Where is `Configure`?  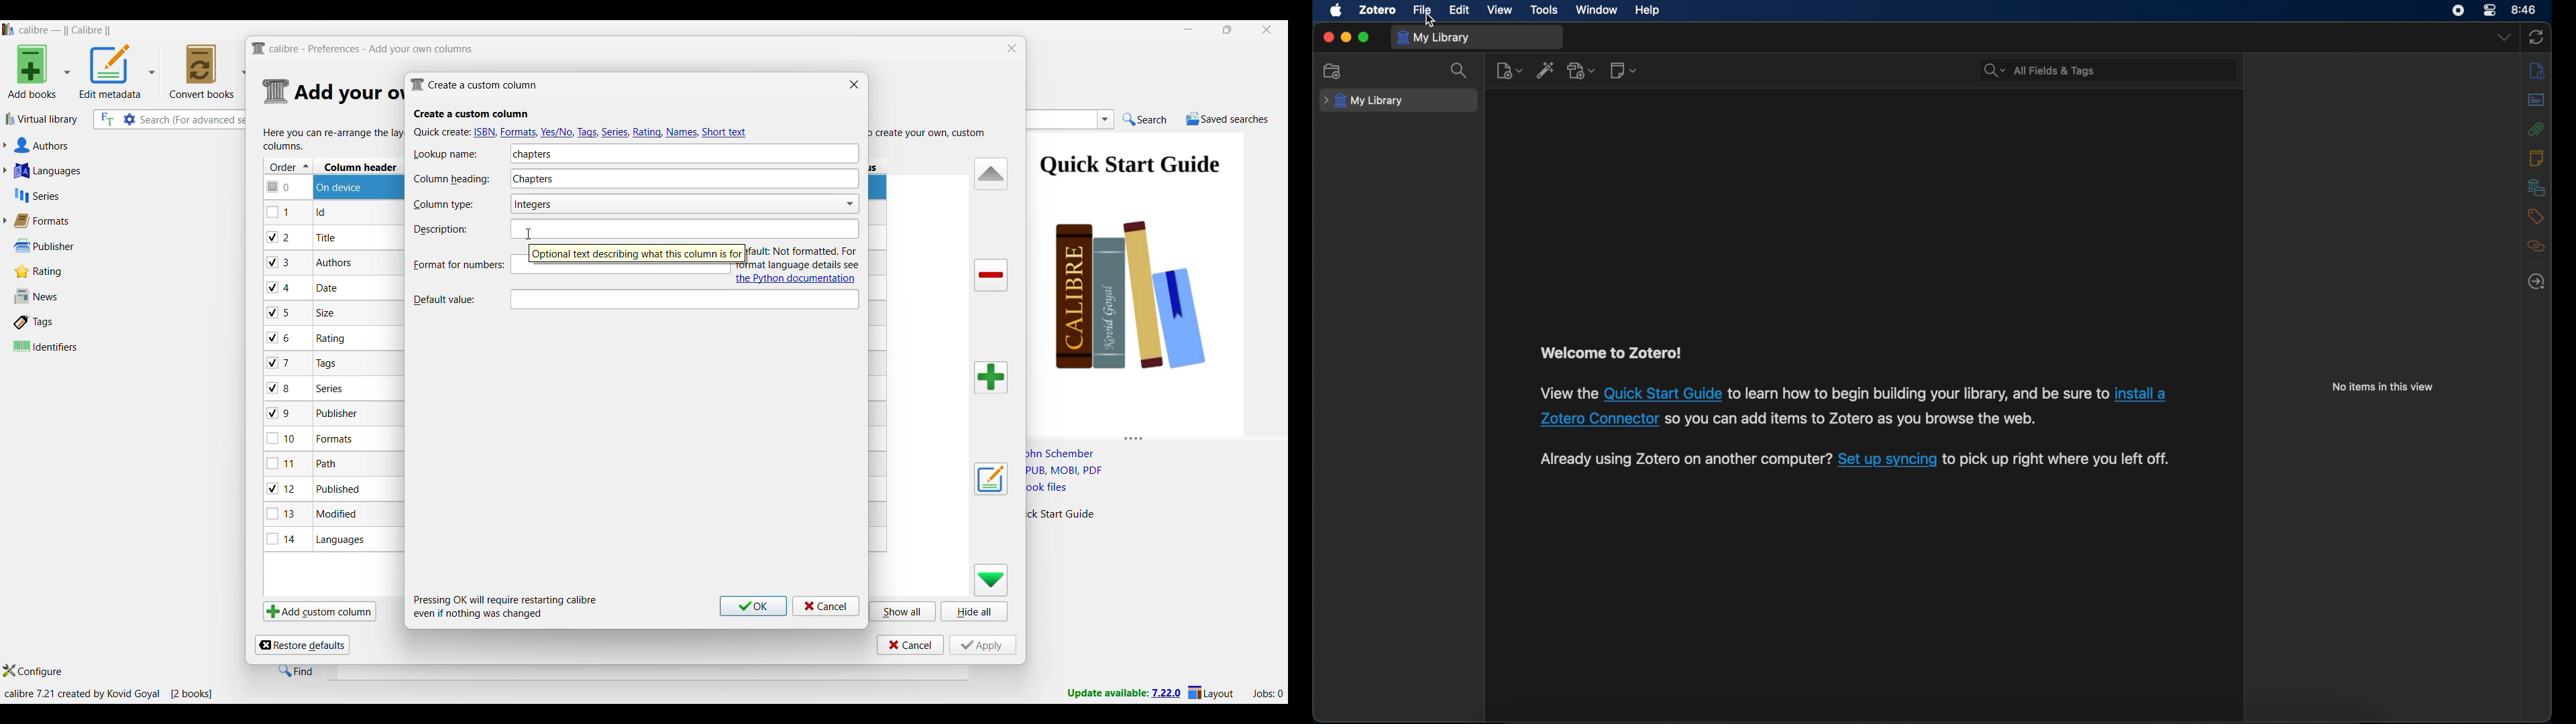 Configure is located at coordinates (33, 670).